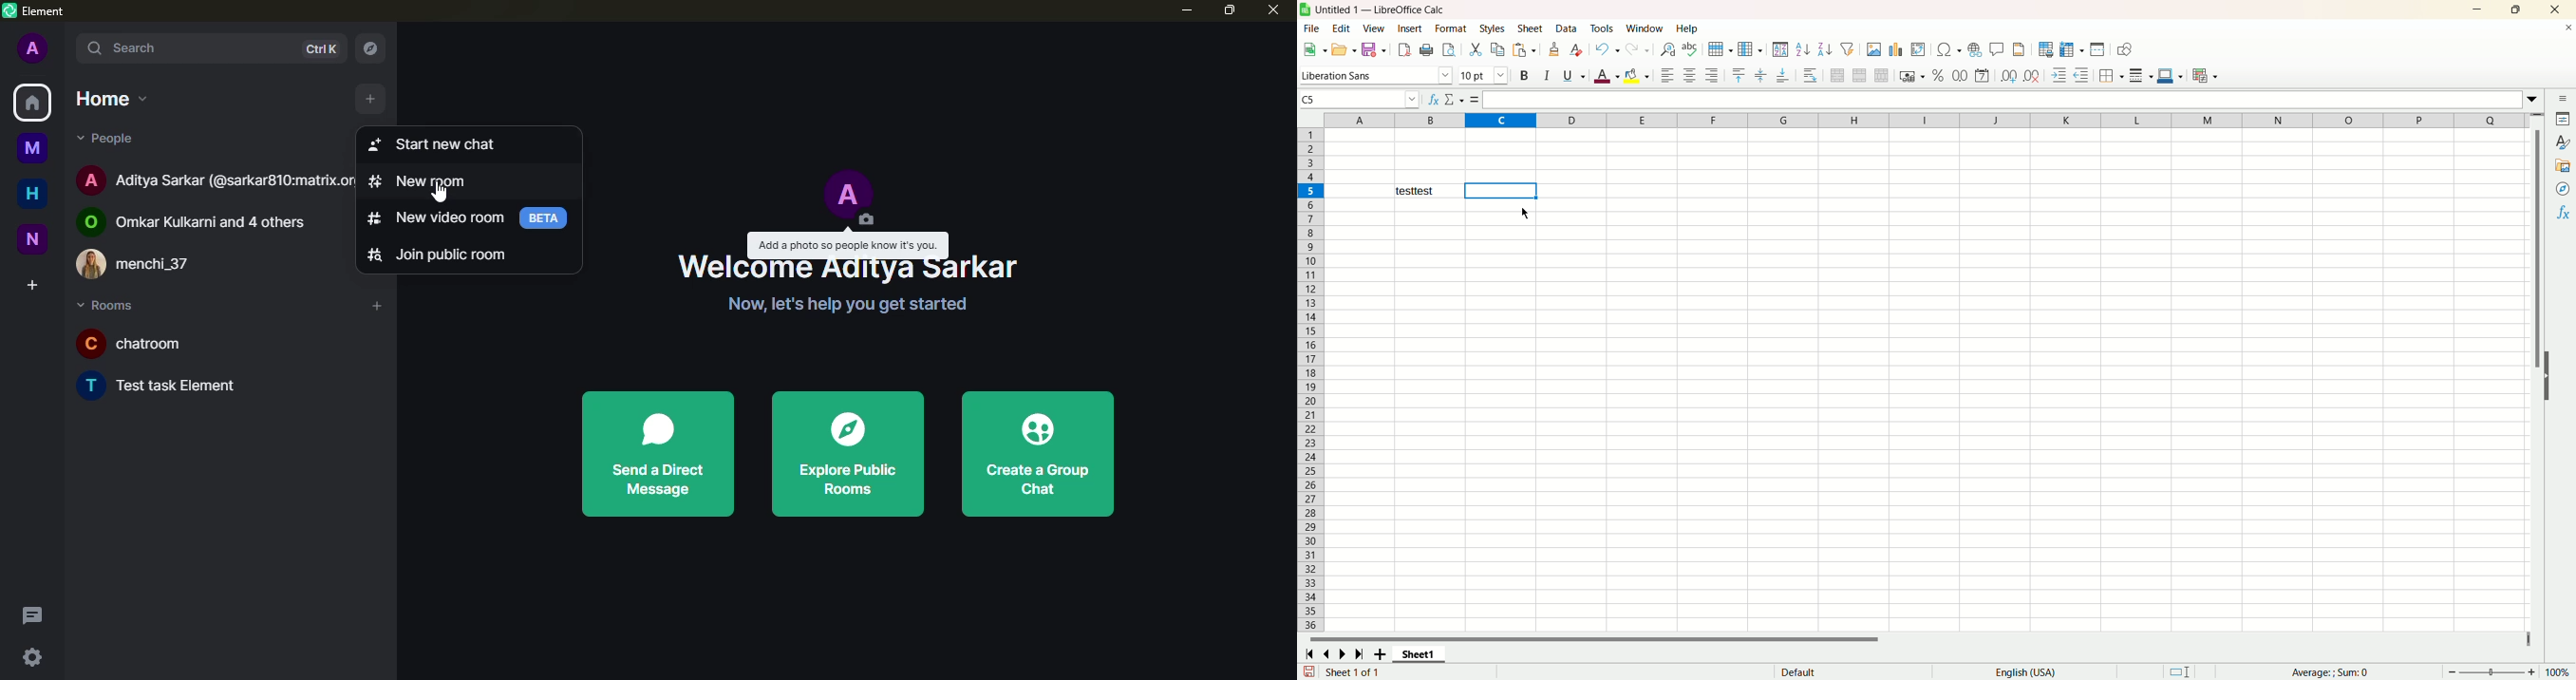  Describe the element at coordinates (32, 614) in the screenshot. I see `threads` at that location.